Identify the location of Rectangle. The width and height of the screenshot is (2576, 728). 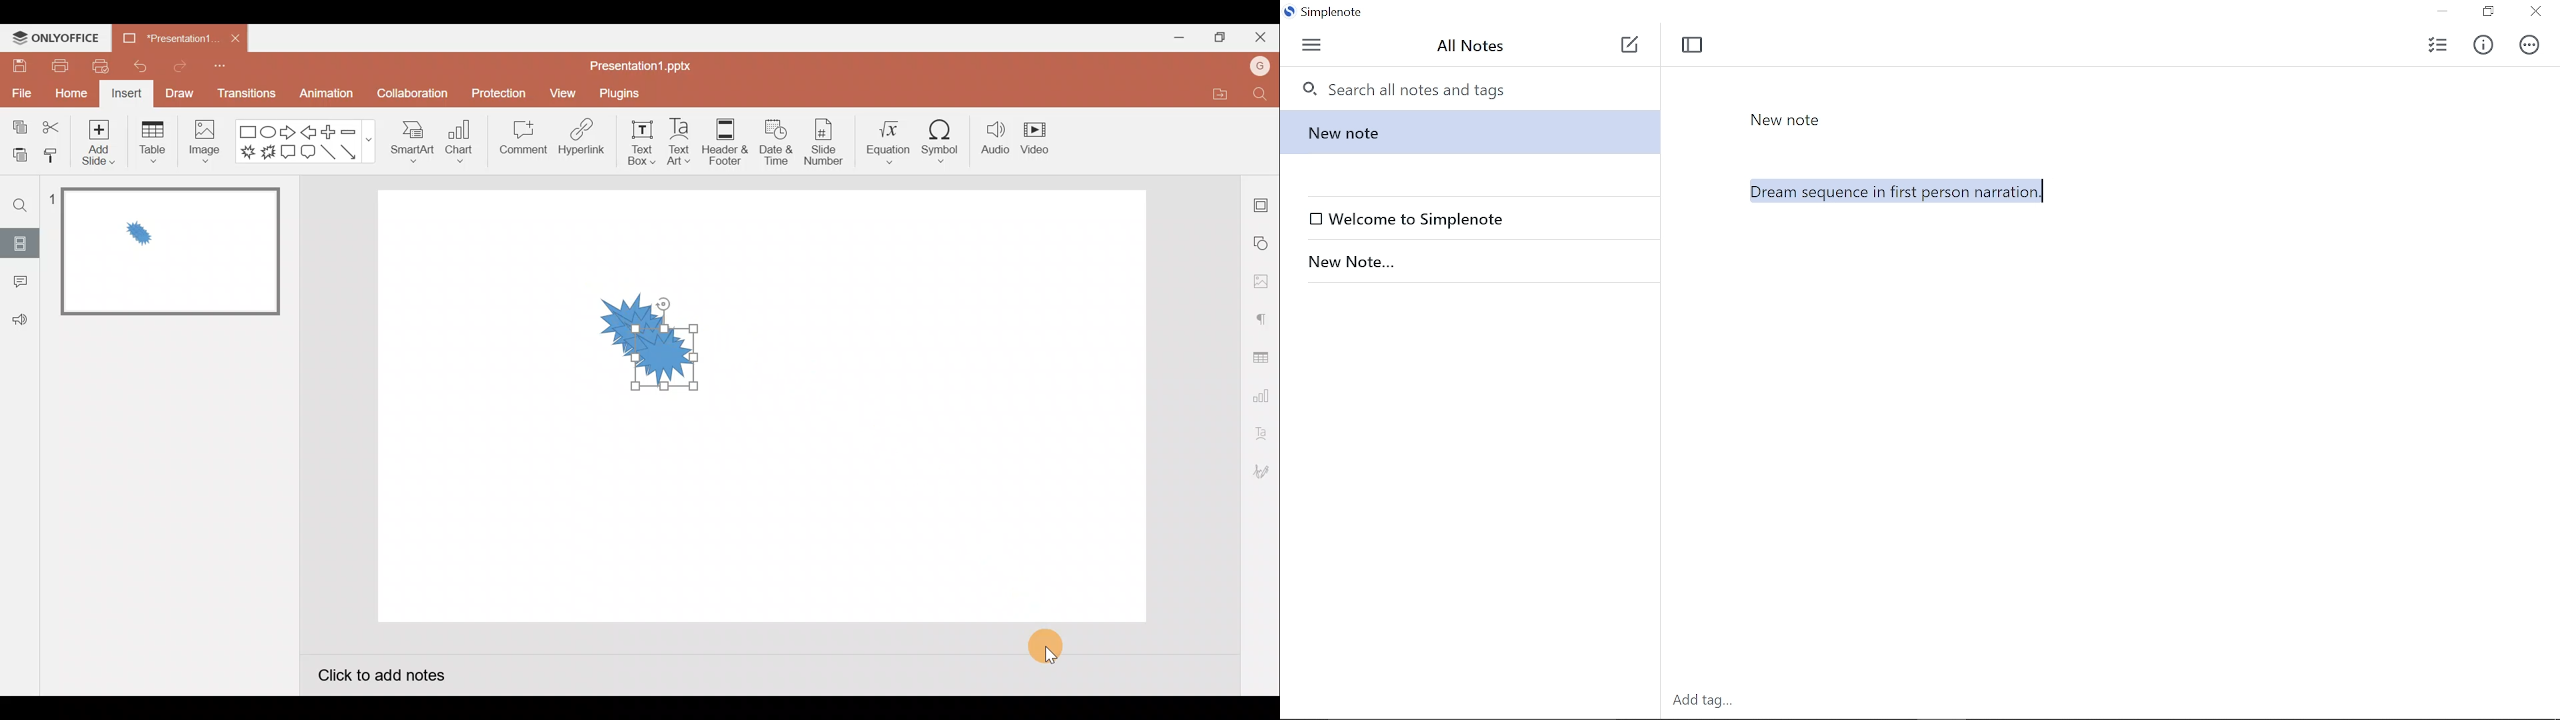
(247, 130).